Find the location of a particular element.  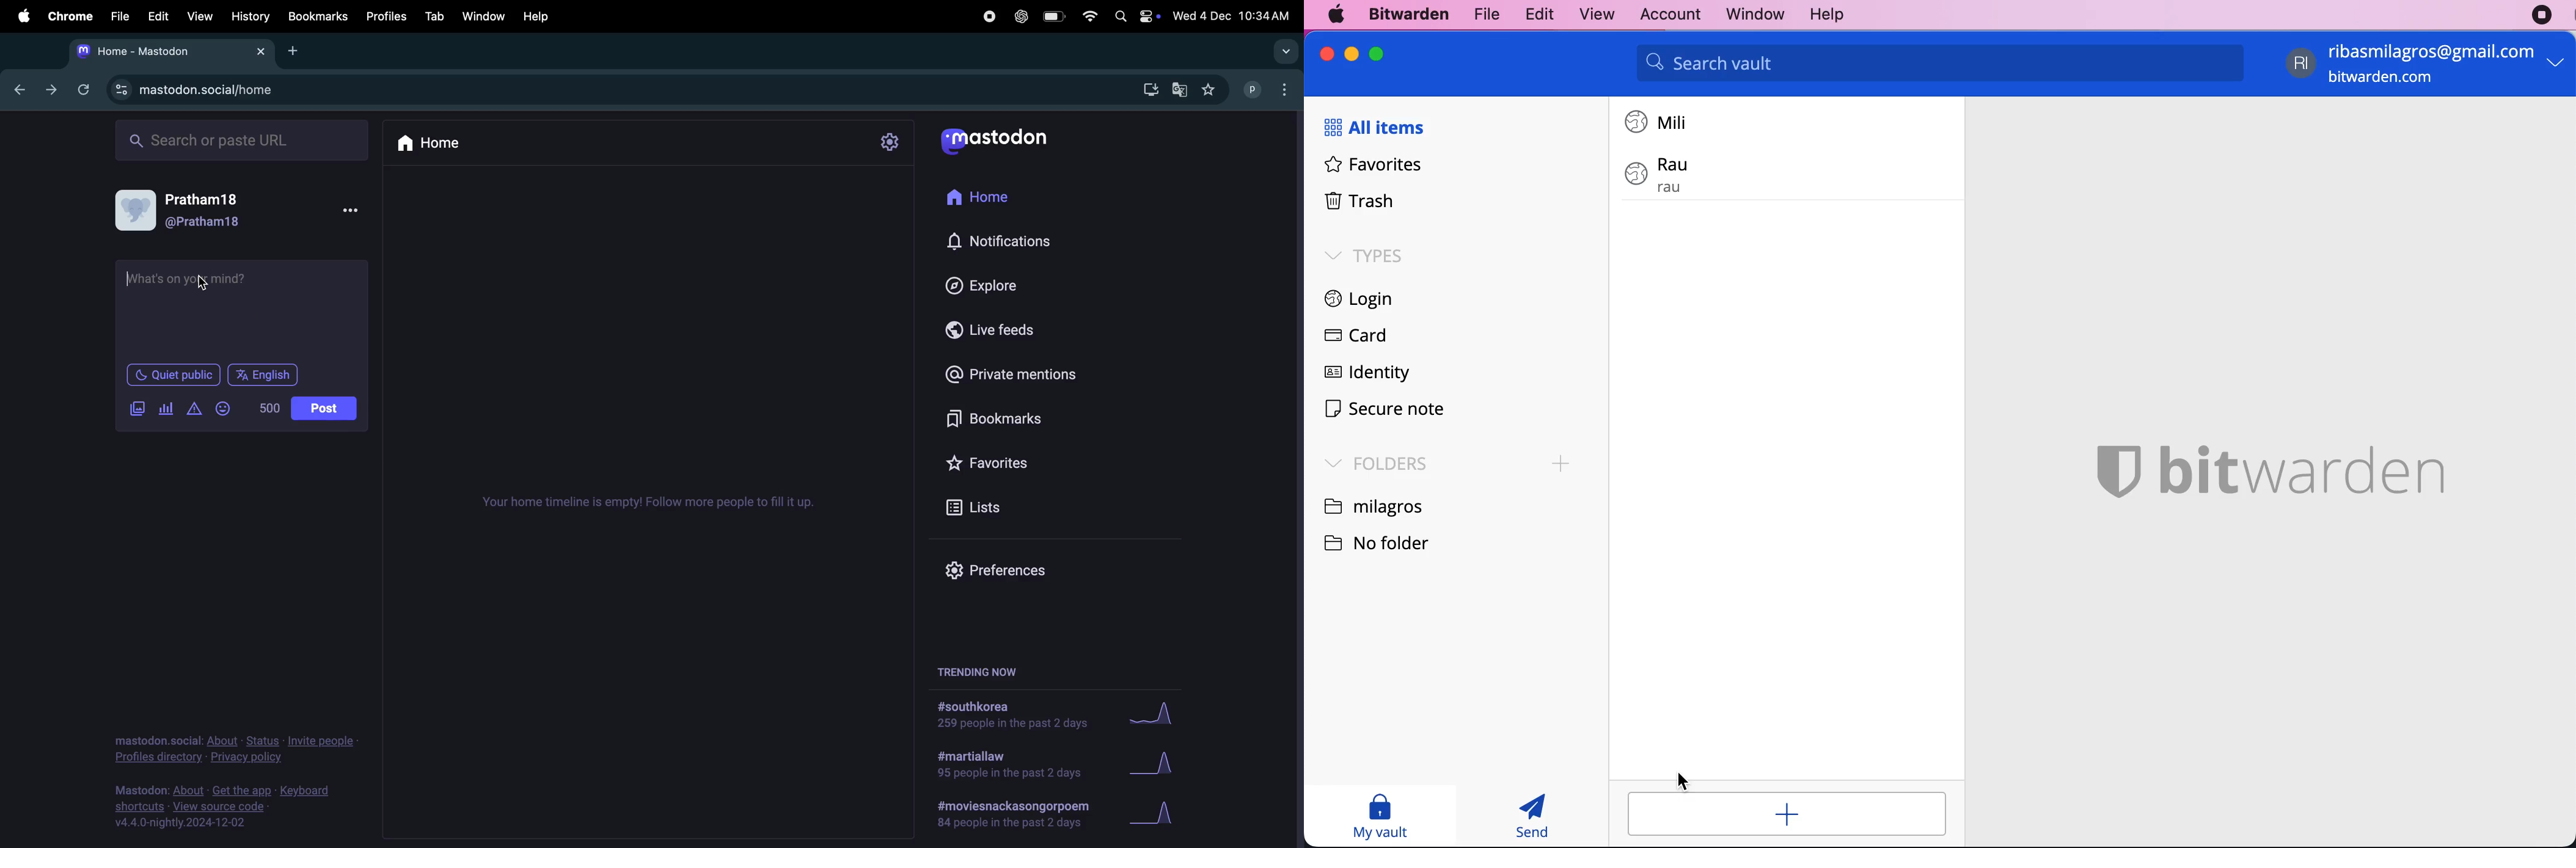

my vault is located at coordinates (1380, 816).